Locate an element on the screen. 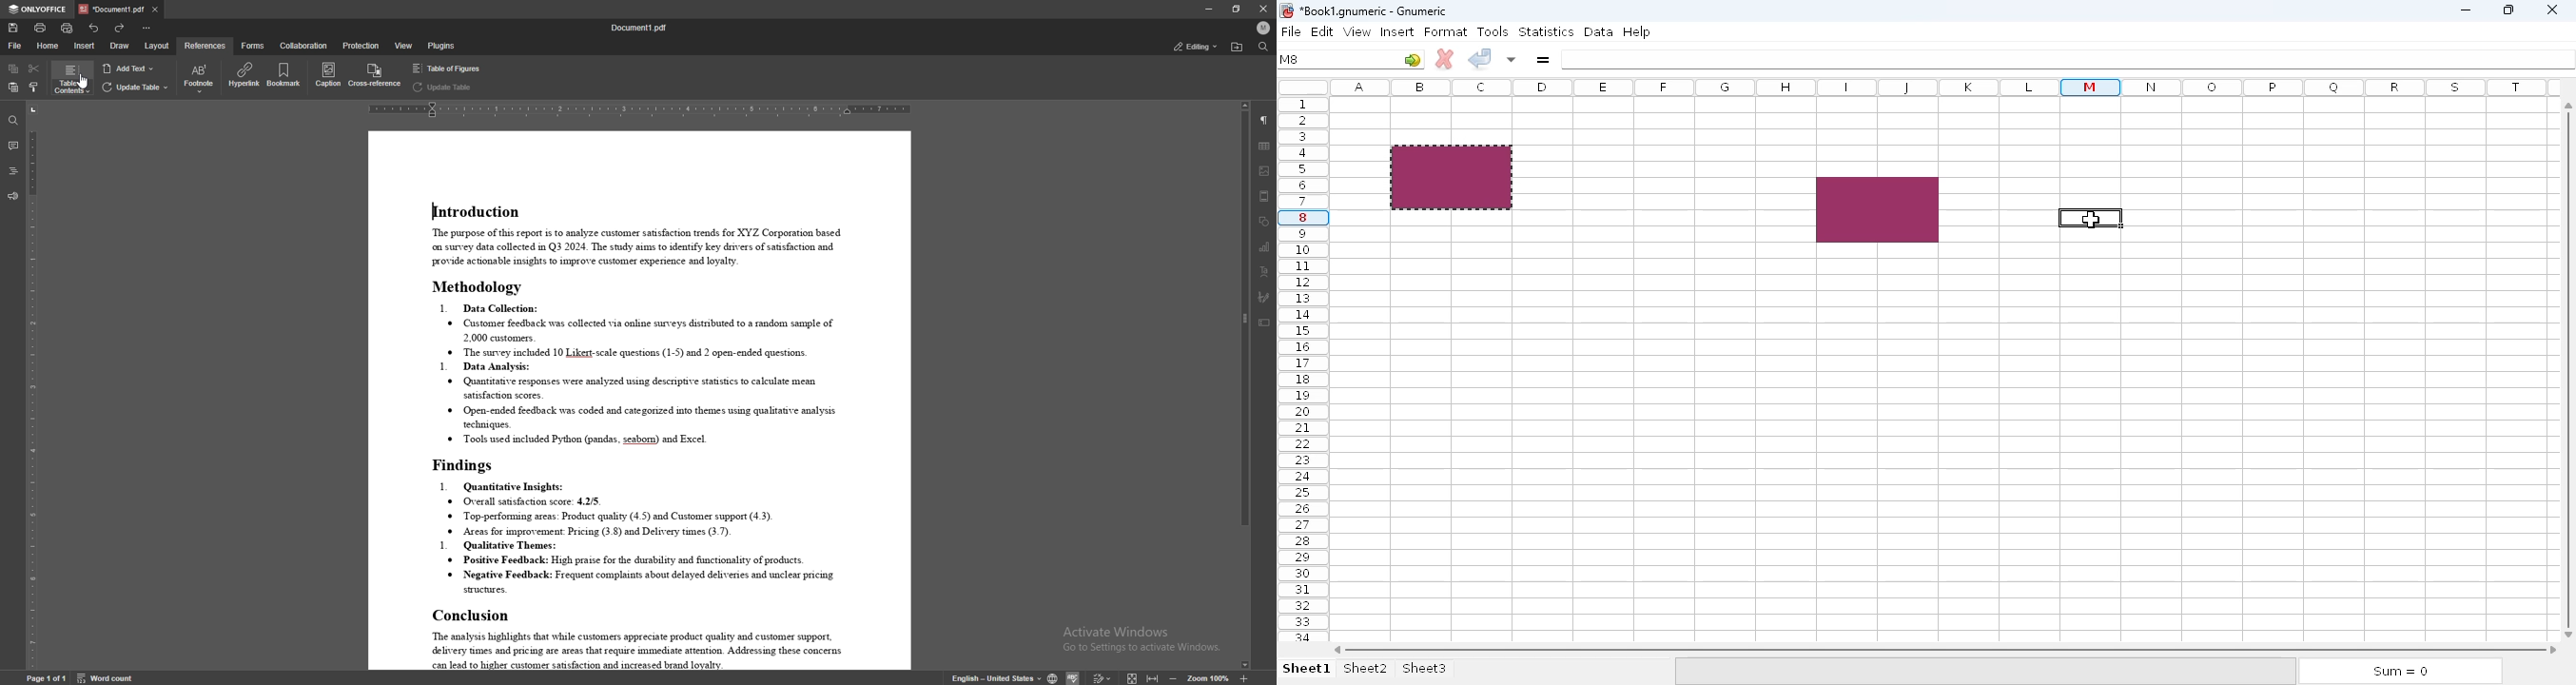 This screenshot has width=2576, height=700. format is located at coordinates (1446, 31).